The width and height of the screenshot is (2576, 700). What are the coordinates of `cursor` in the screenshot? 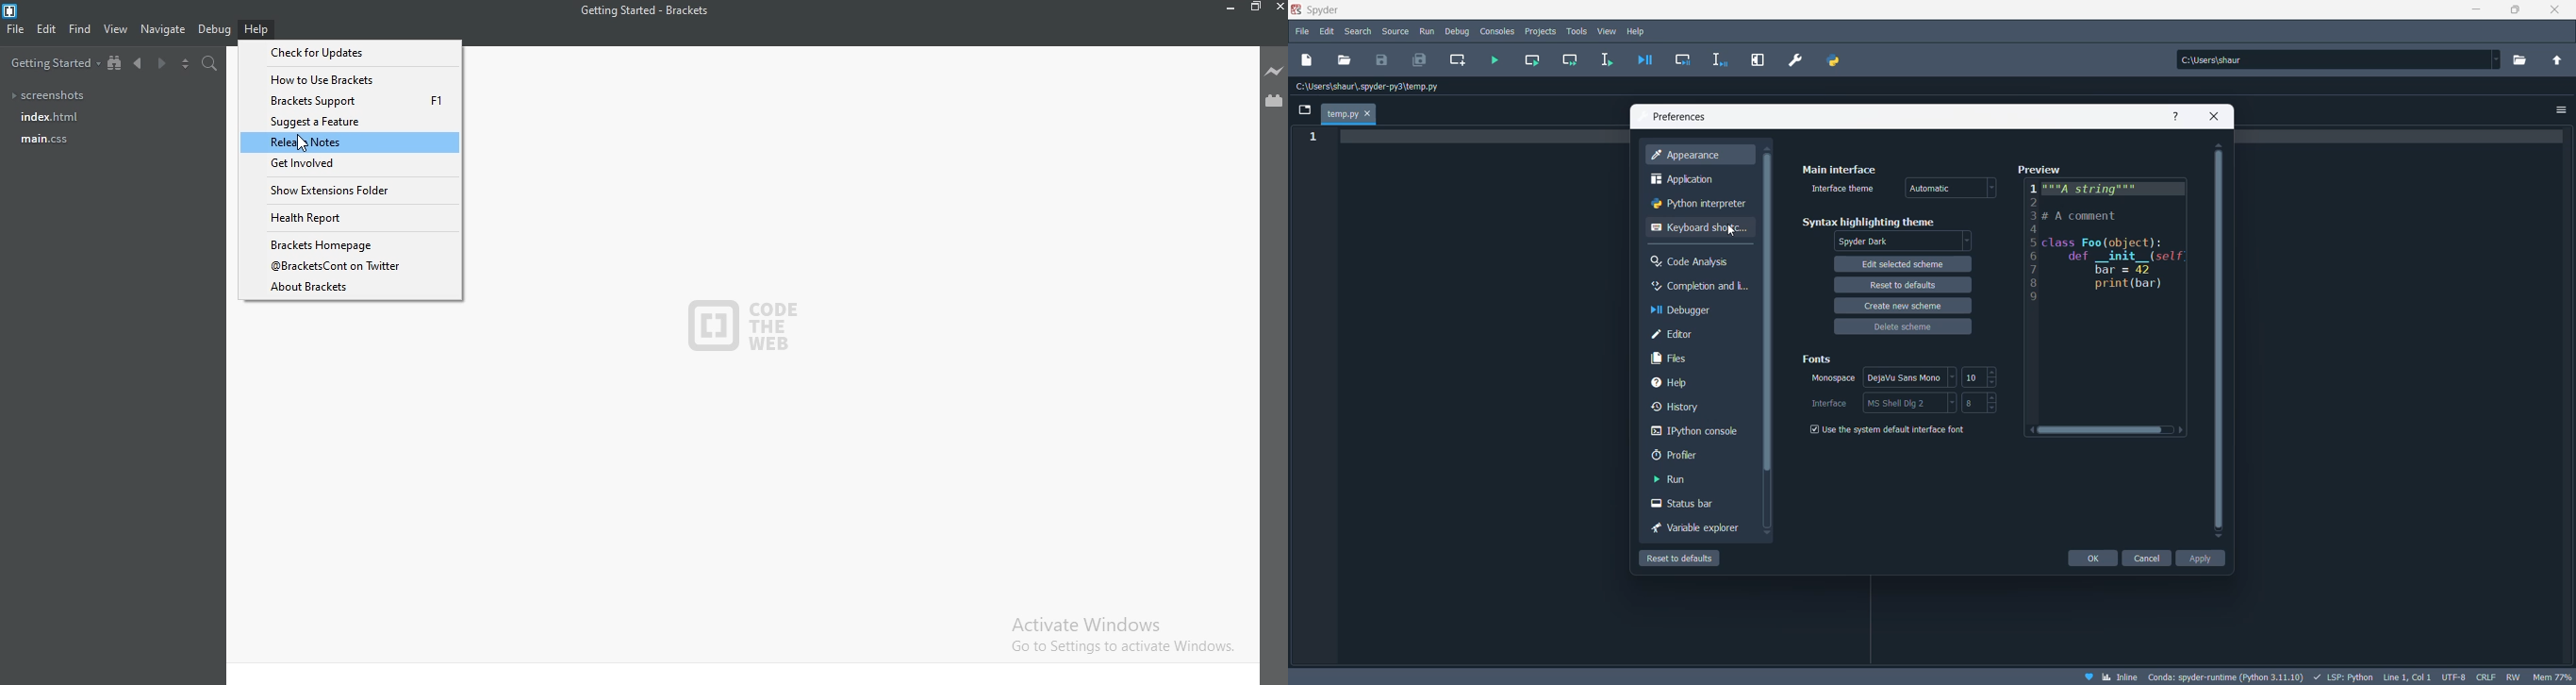 It's located at (1732, 232).